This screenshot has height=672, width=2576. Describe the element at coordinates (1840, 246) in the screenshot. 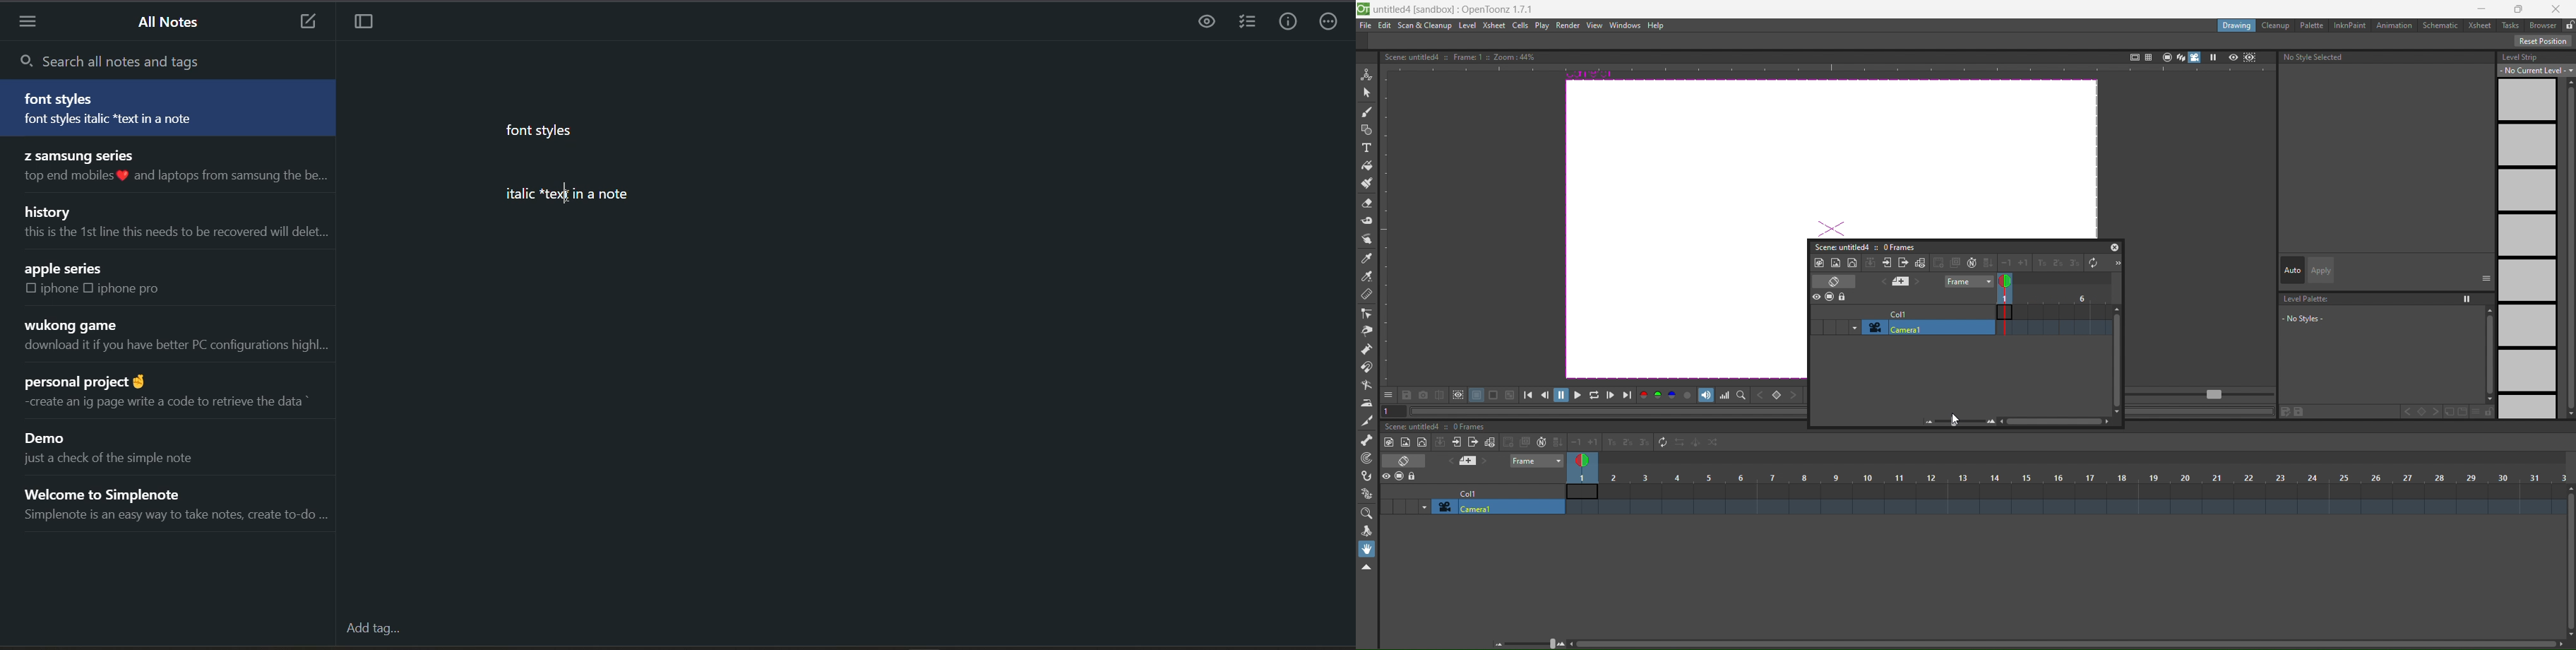

I see `scene: untitled4` at that location.